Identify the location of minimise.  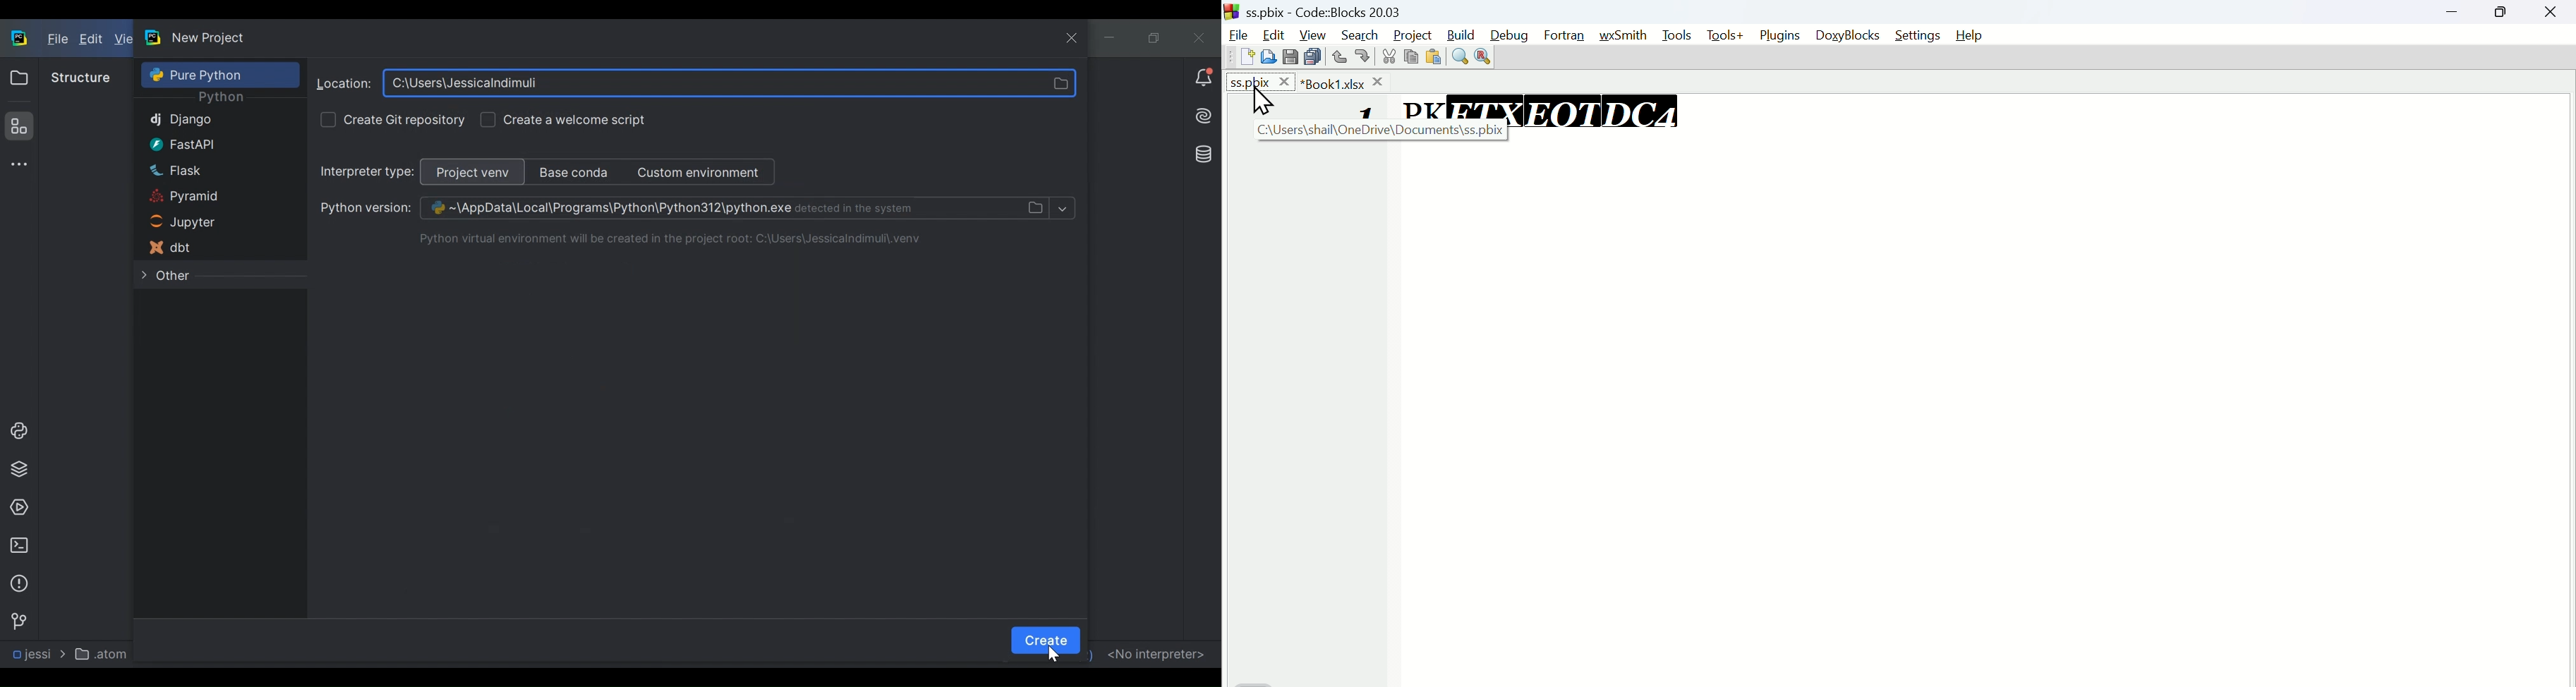
(2459, 13).